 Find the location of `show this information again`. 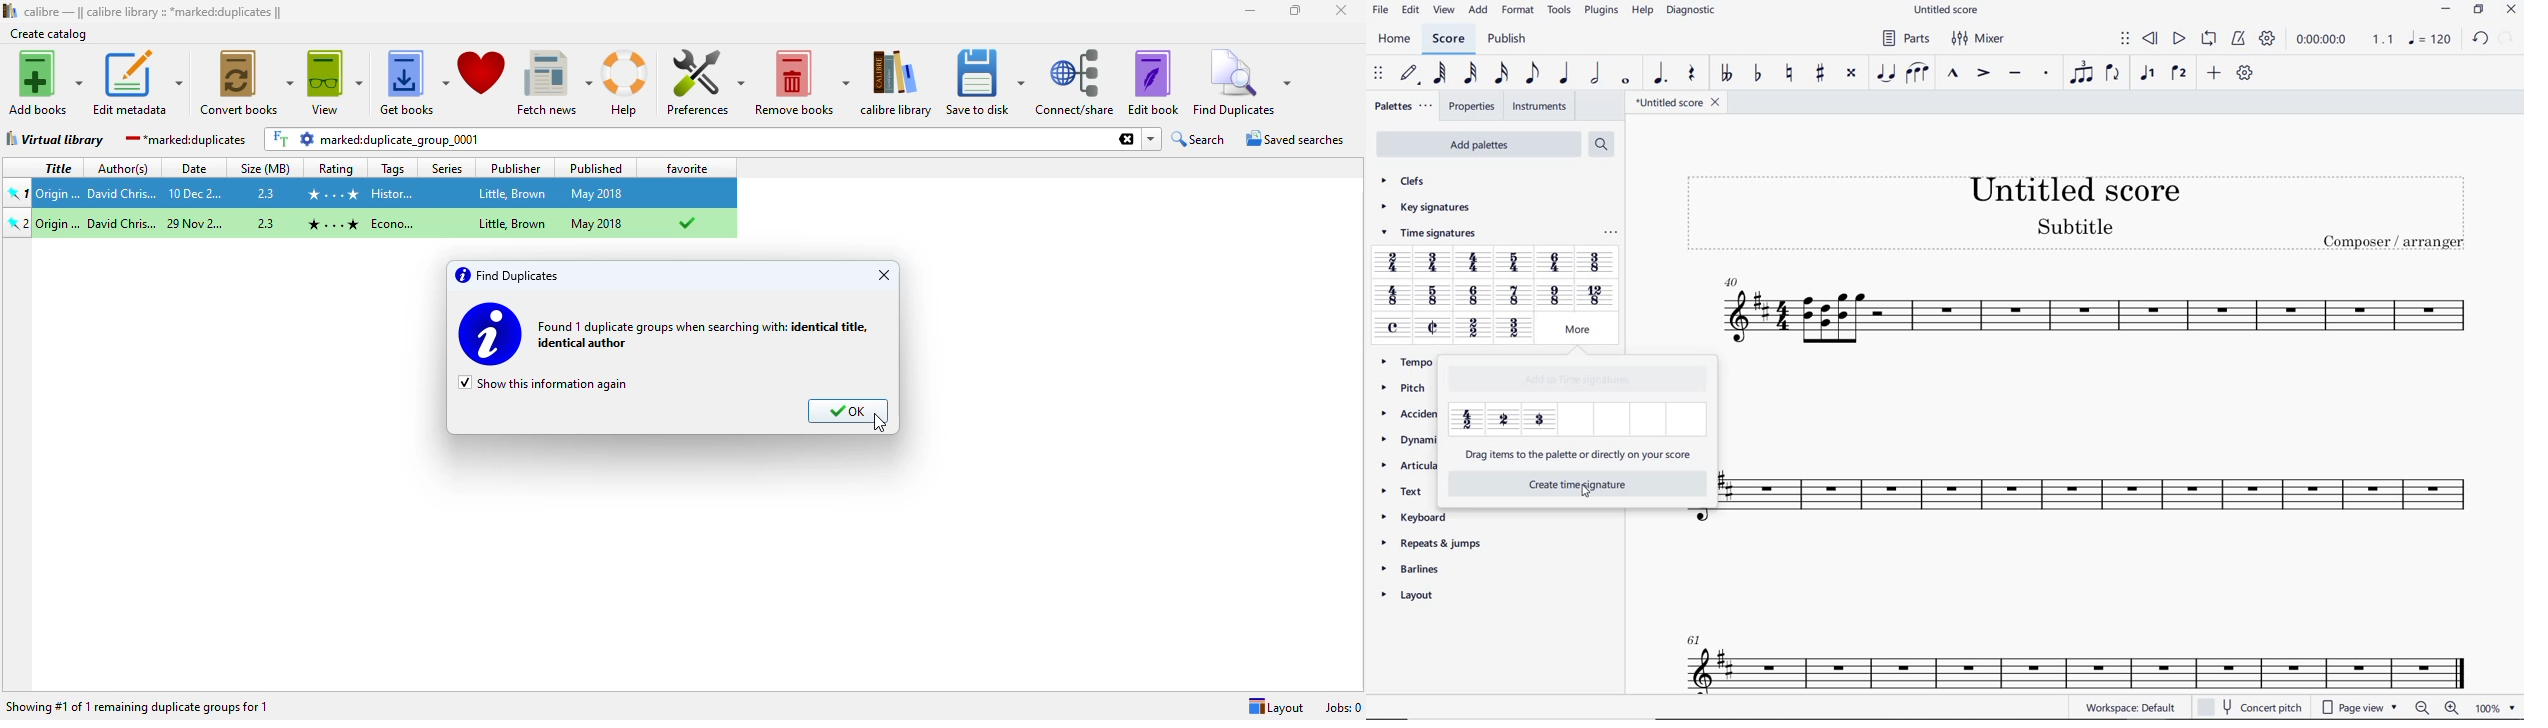

show this information again is located at coordinates (545, 384).